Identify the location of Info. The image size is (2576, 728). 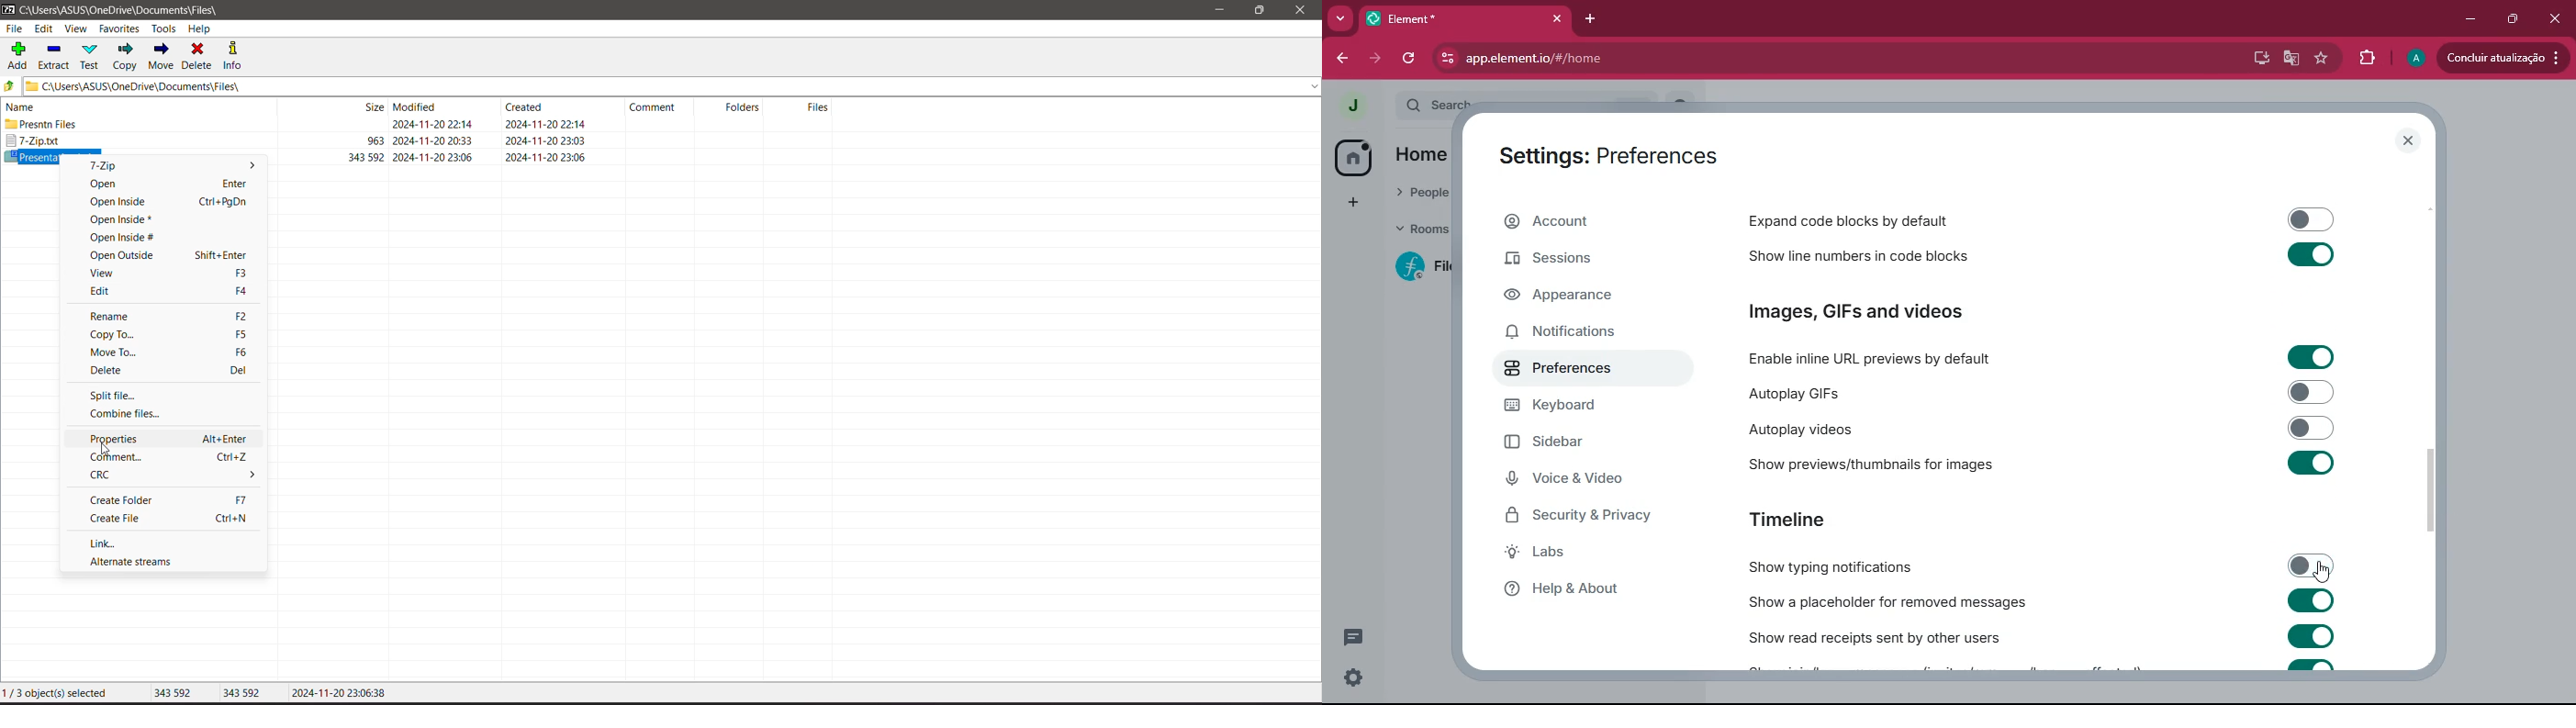
(238, 55).